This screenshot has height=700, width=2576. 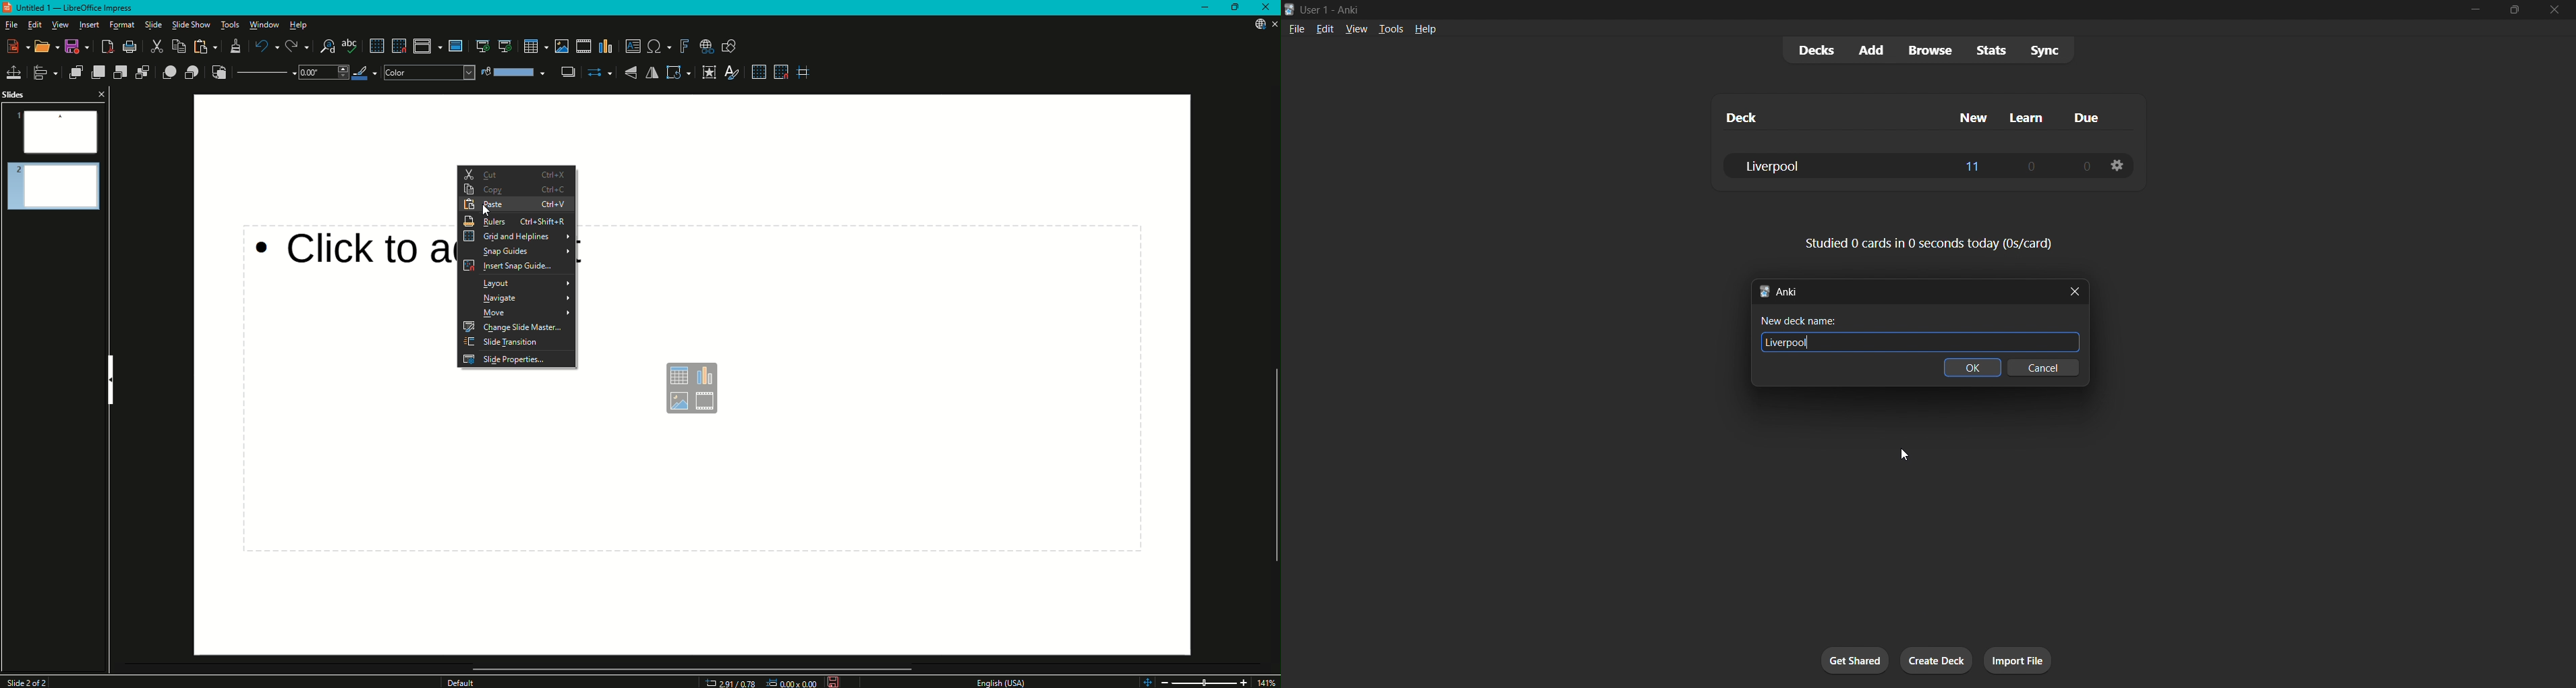 What do you see at coordinates (684, 46) in the screenshot?
I see `Insert Fontwork Text` at bounding box center [684, 46].